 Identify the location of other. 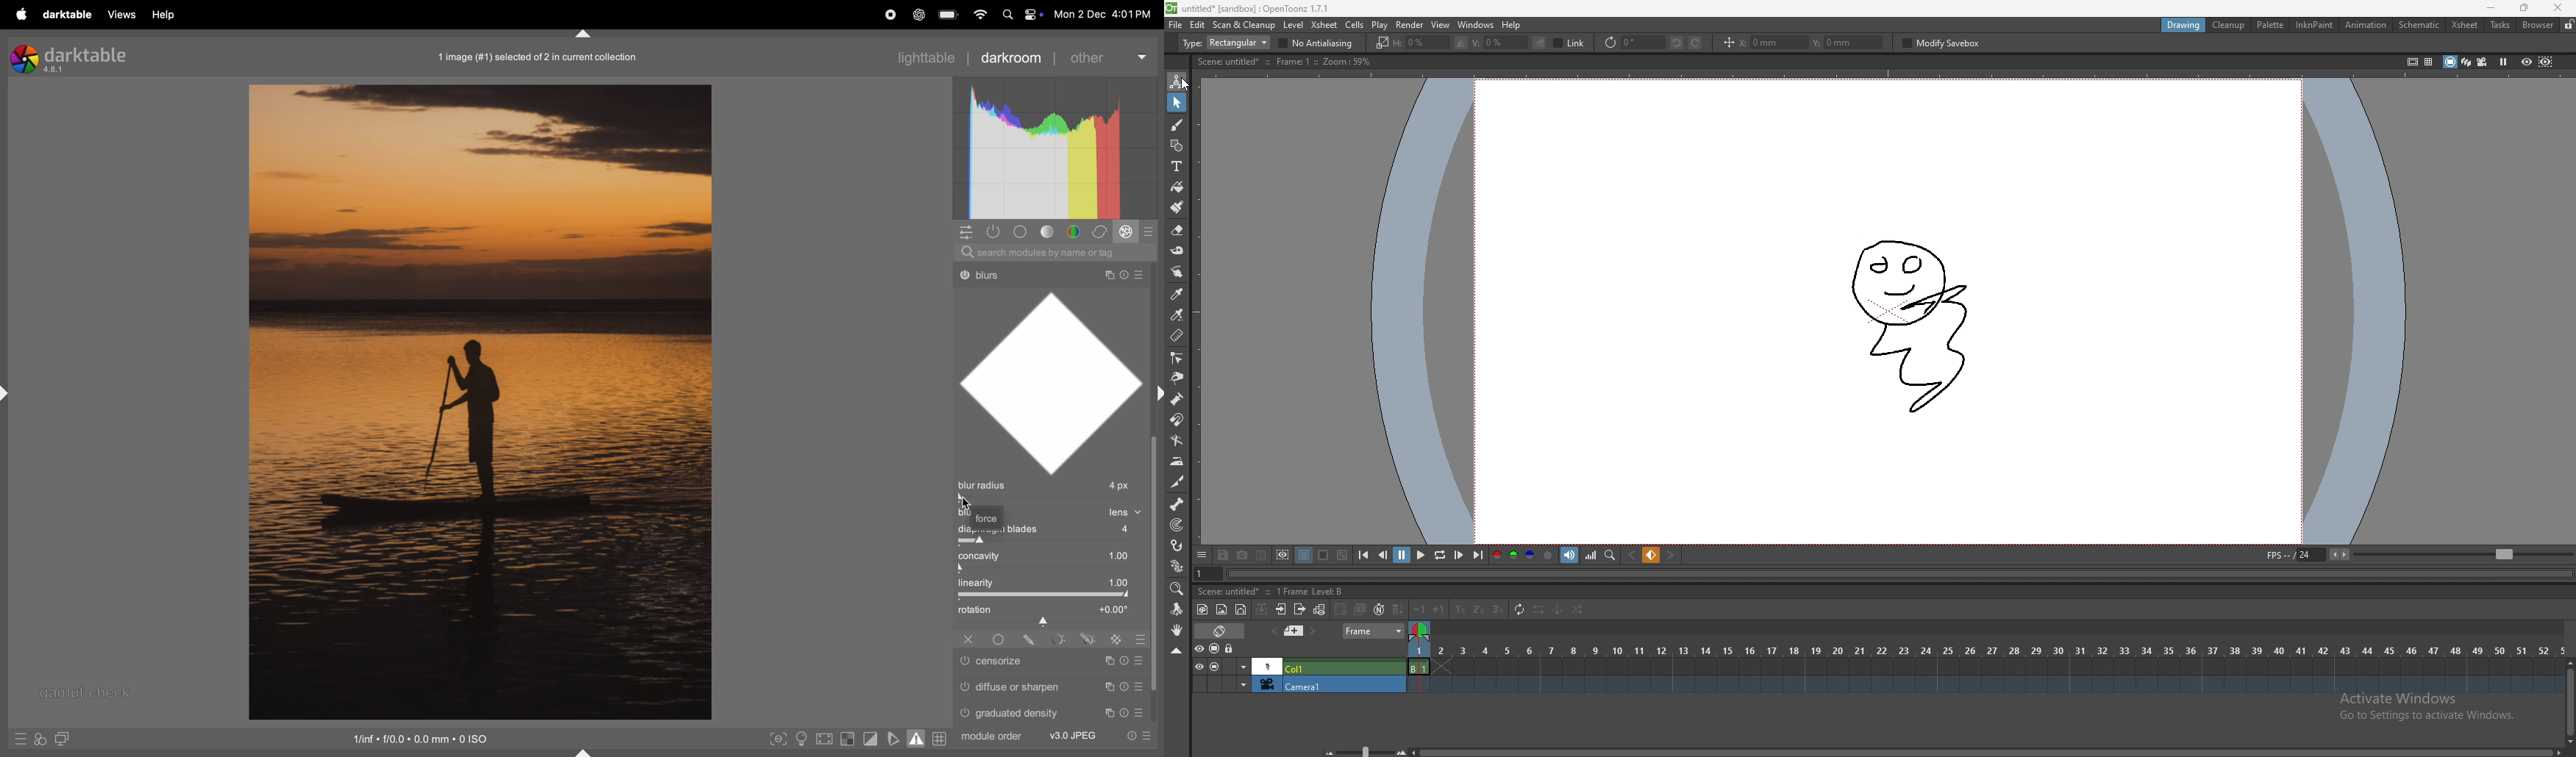
(1107, 56).